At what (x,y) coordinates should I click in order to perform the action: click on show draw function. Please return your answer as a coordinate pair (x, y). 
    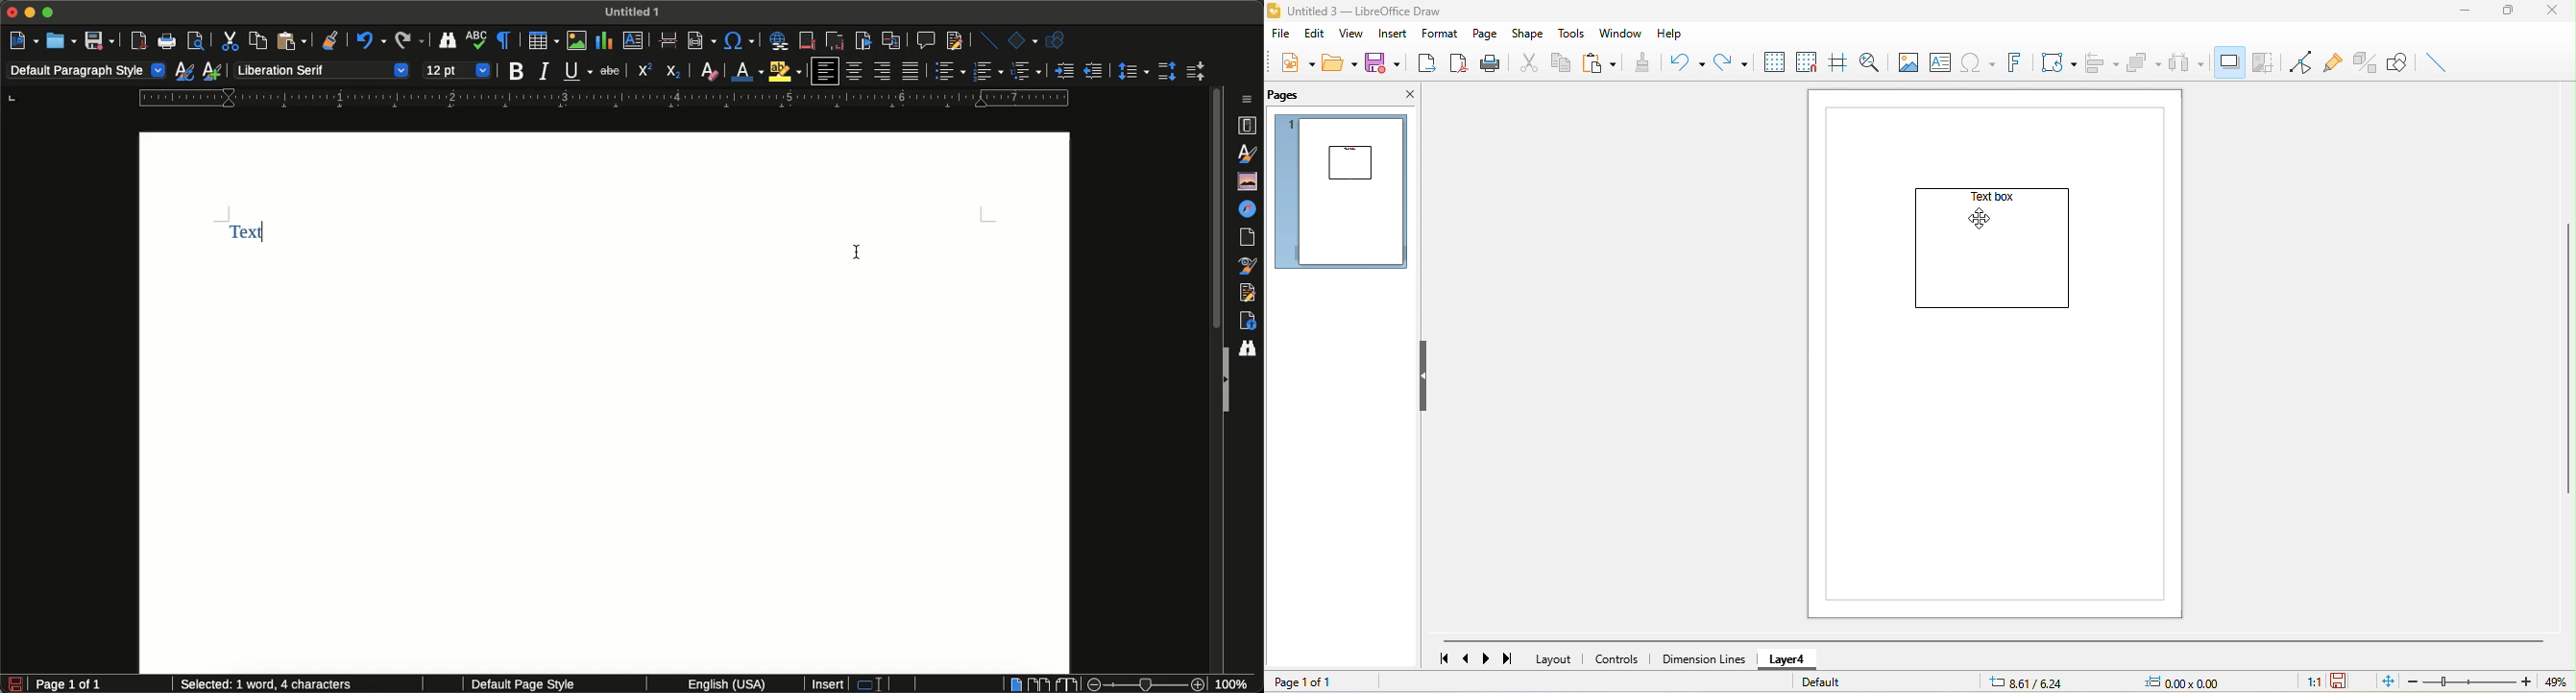
    Looking at the image, I should click on (2402, 62).